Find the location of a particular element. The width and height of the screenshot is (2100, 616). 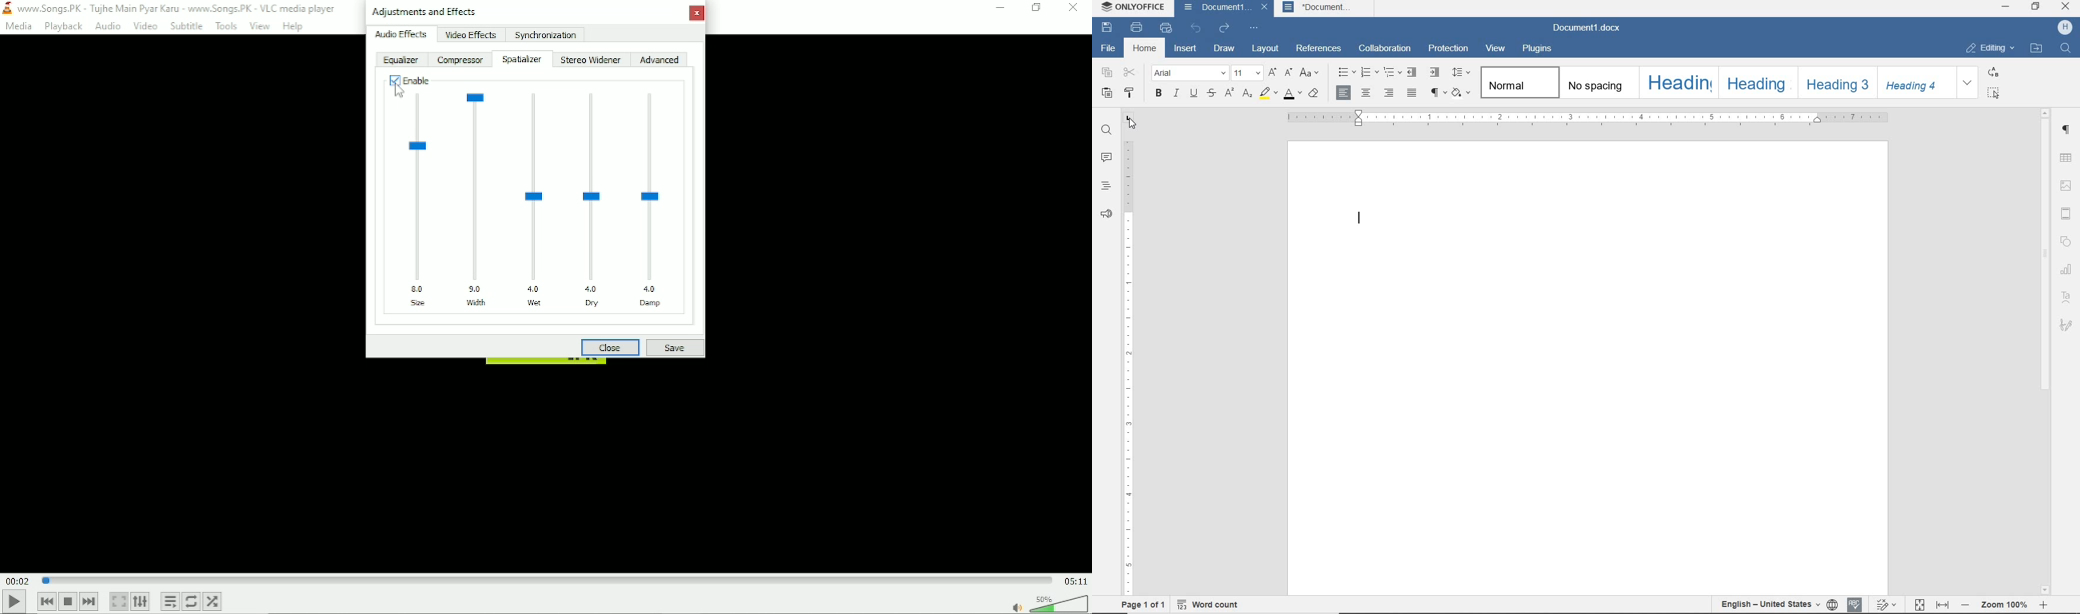

UNDO is located at coordinates (1196, 29).